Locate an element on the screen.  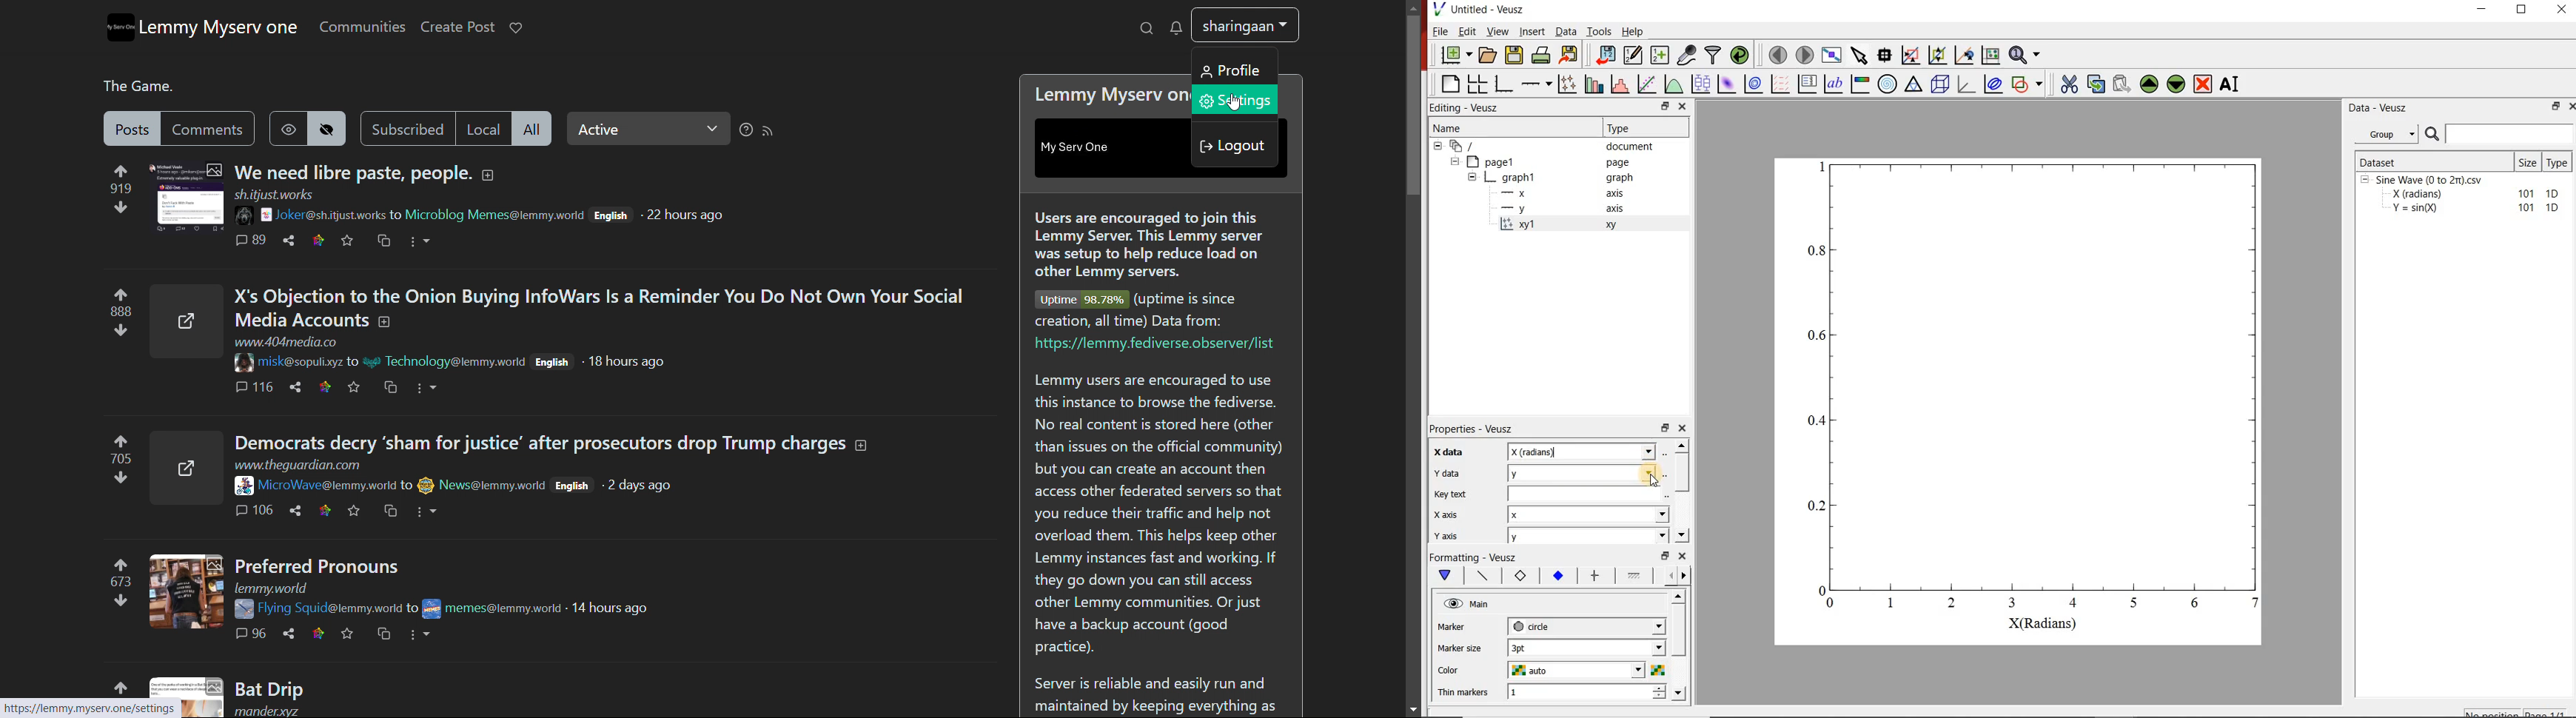
down arrow is located at coordinates (1444, 576).